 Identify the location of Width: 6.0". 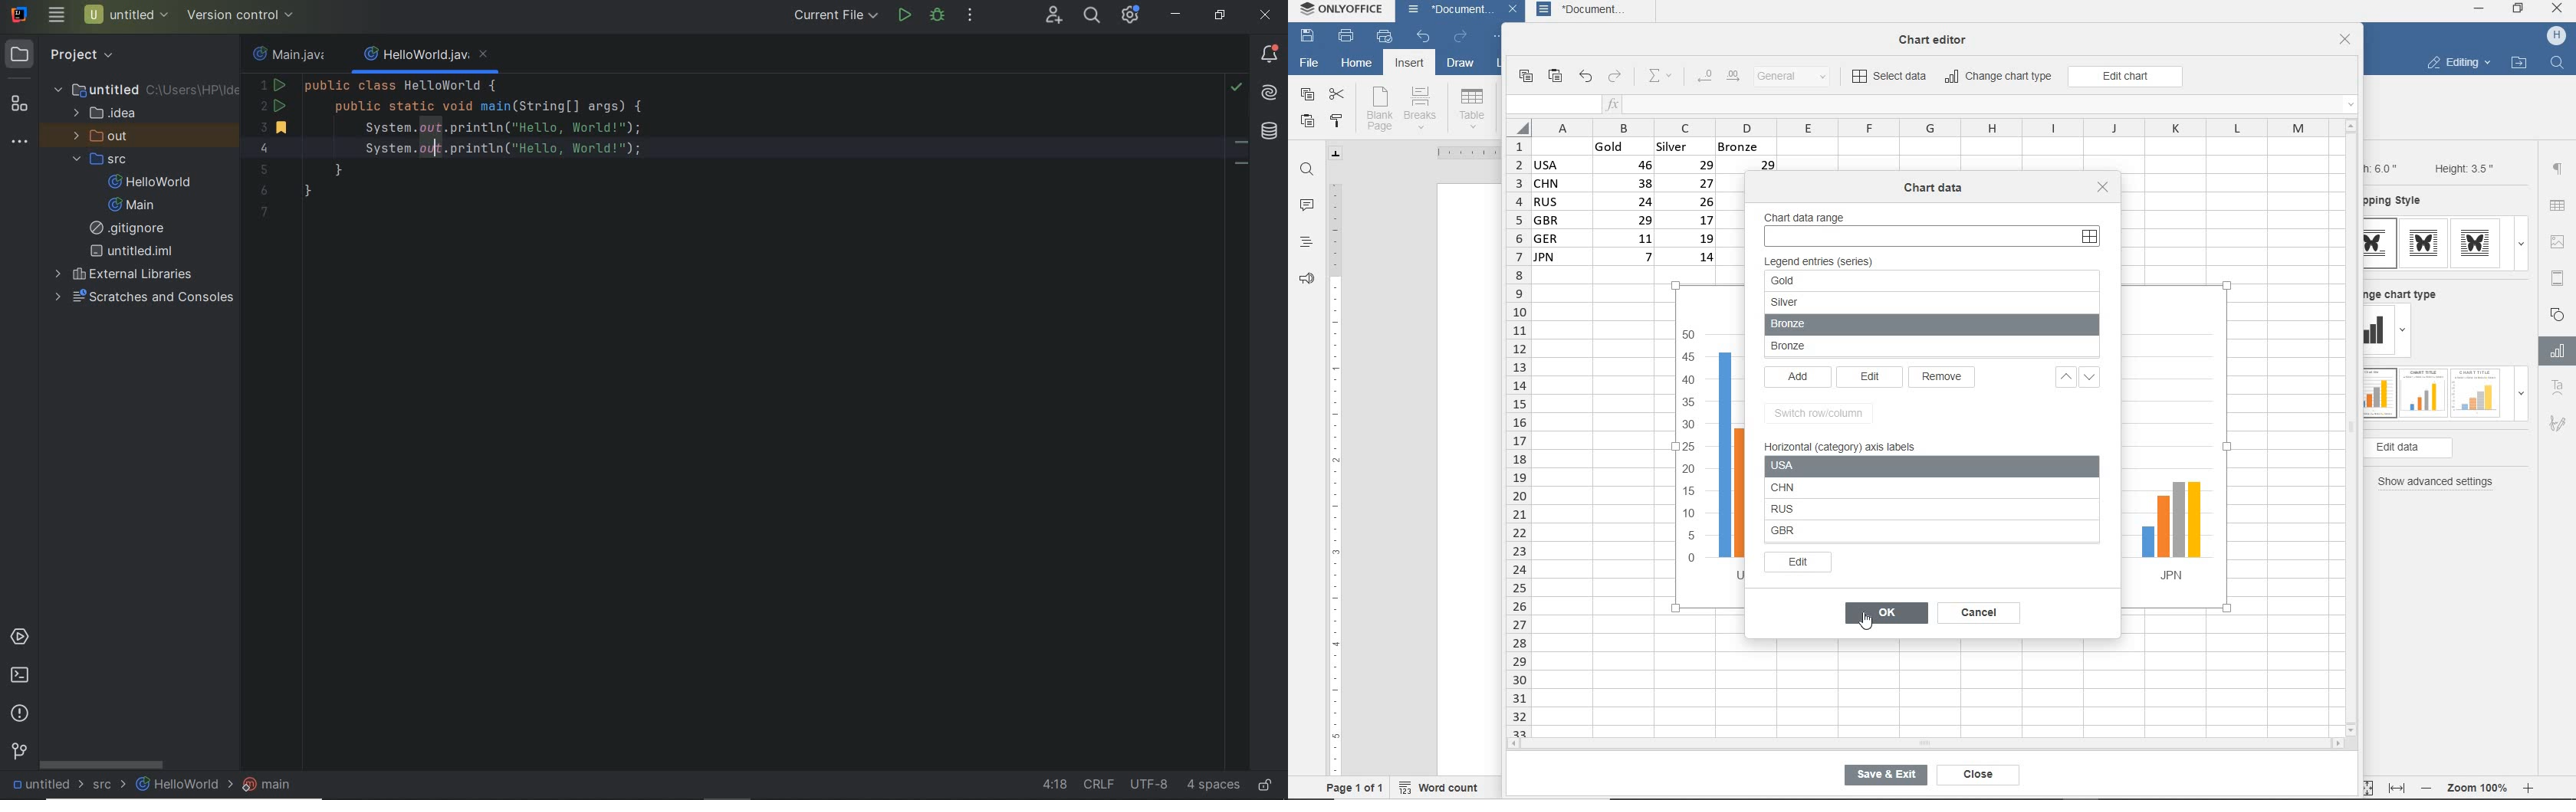
(2384, 167).